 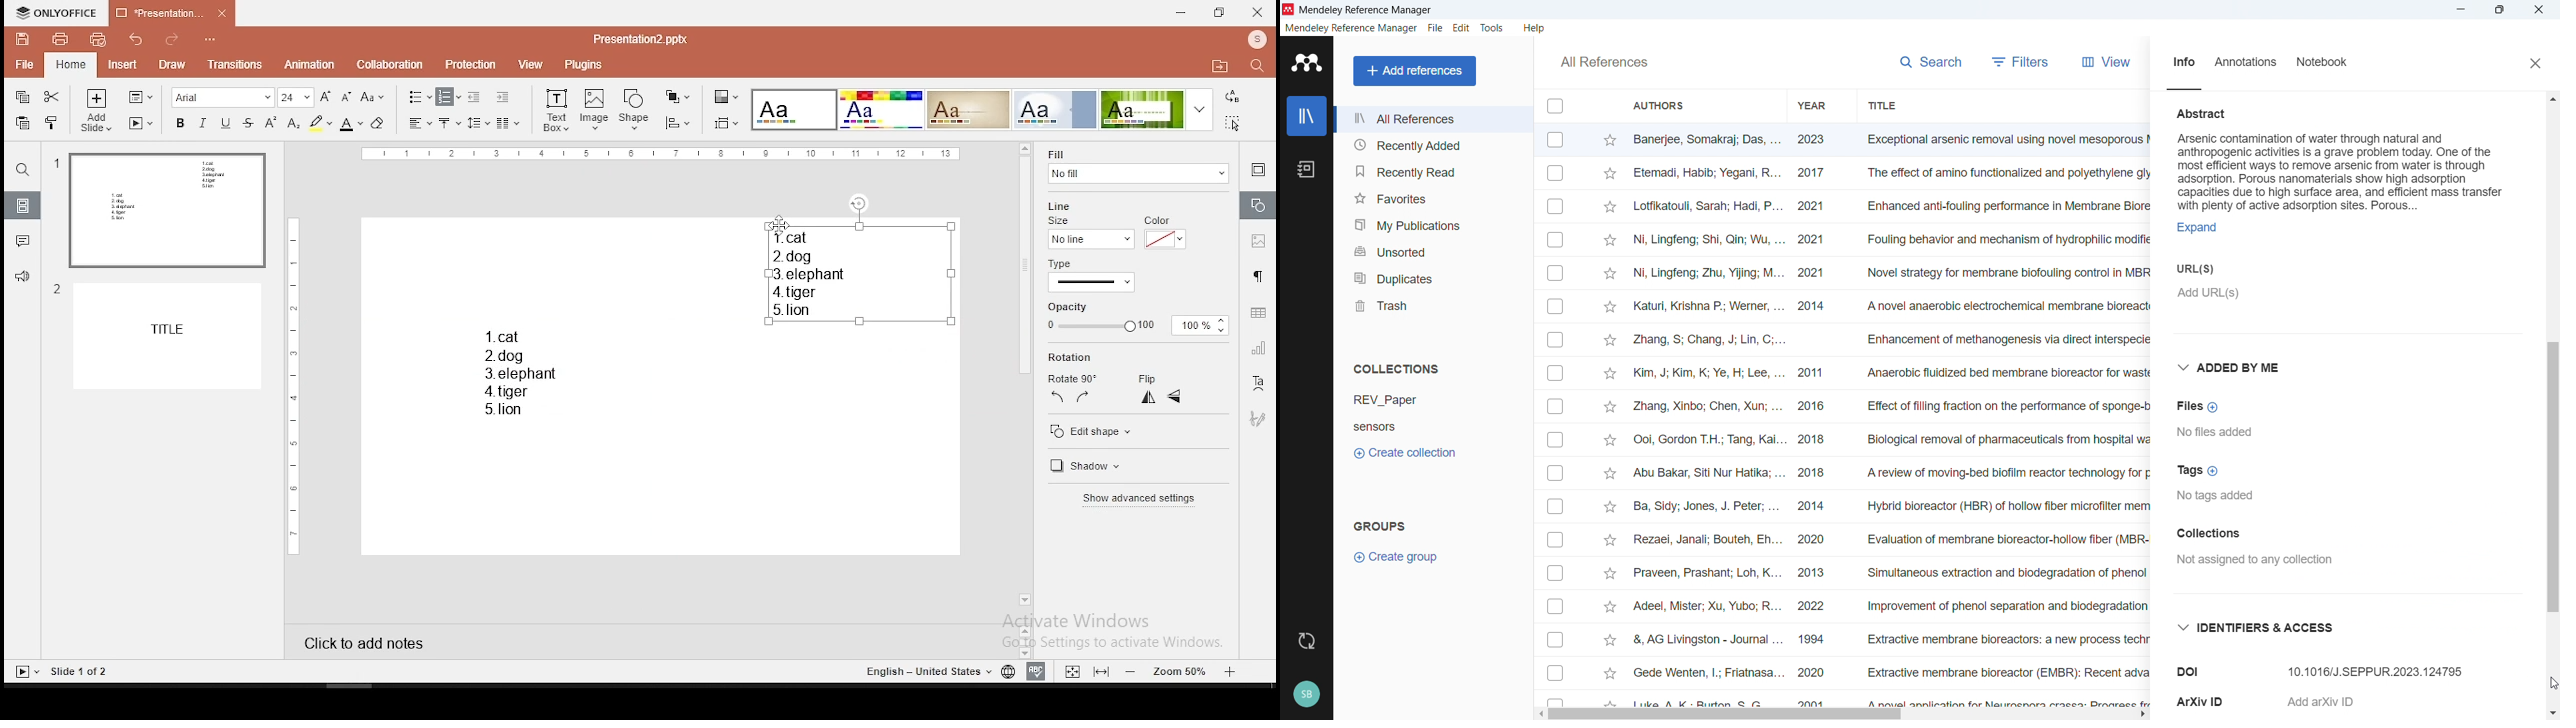 I want to click on scale, so click(x=661, y=155).